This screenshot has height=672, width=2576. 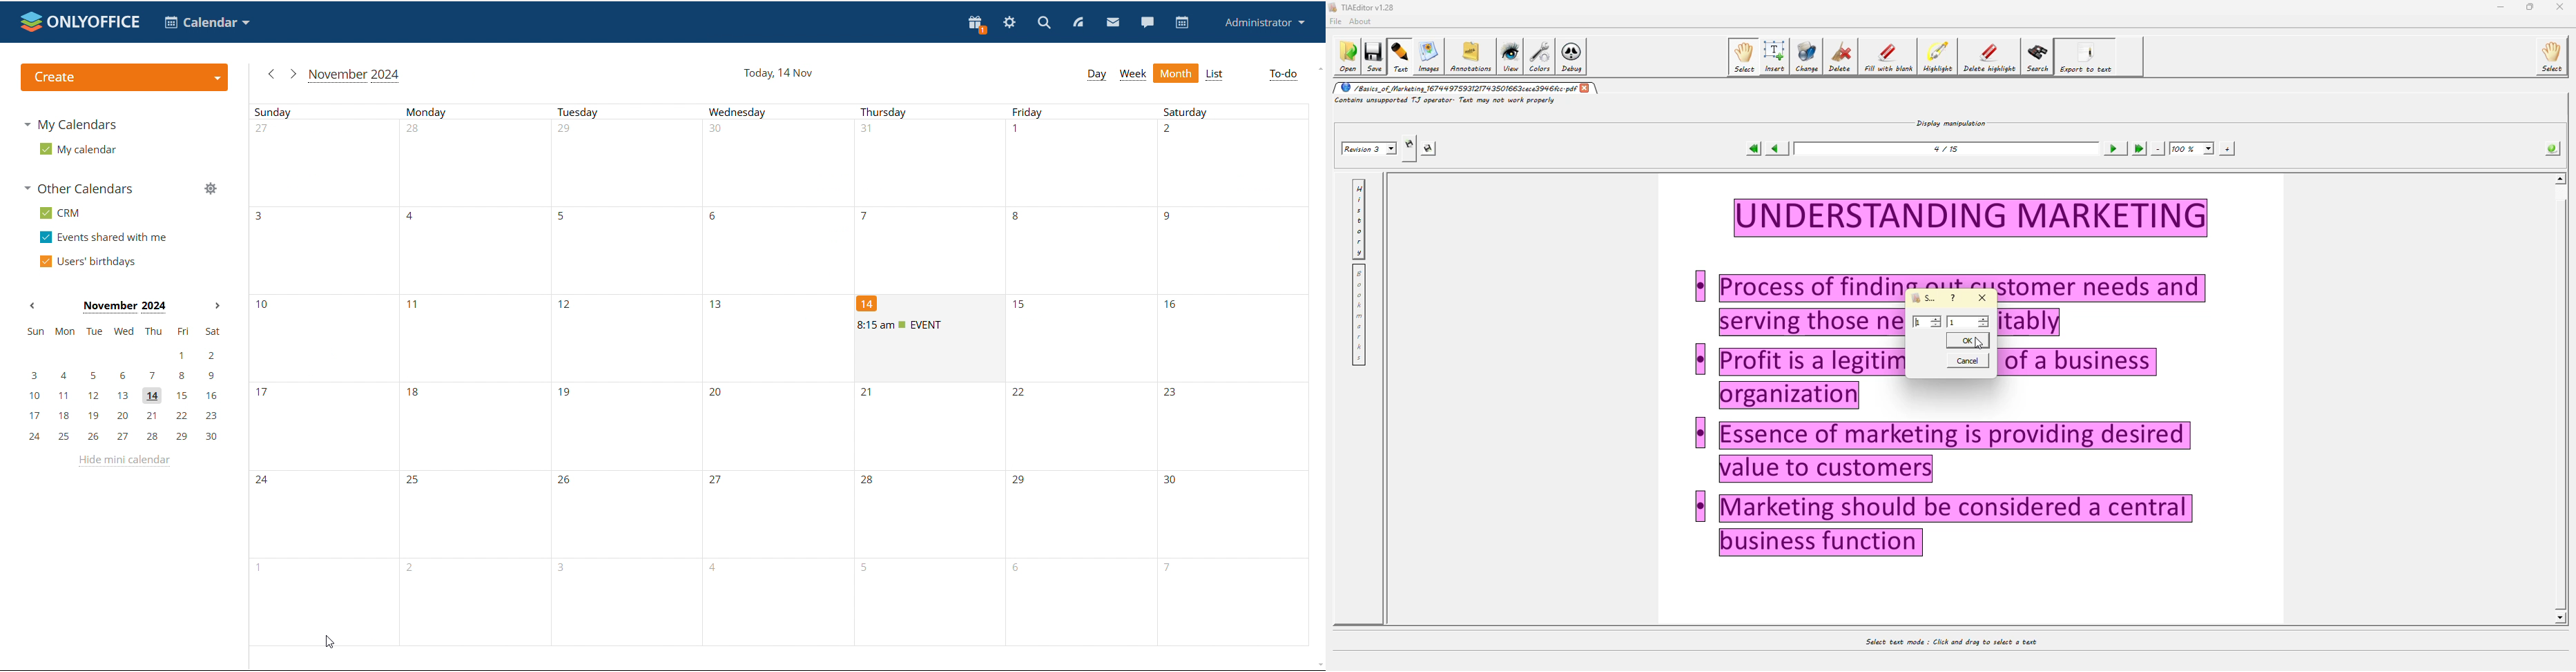 What do you see at coordinates (356, 75) in the screenshot?
I see `current month` at bounding box center [356, 75].